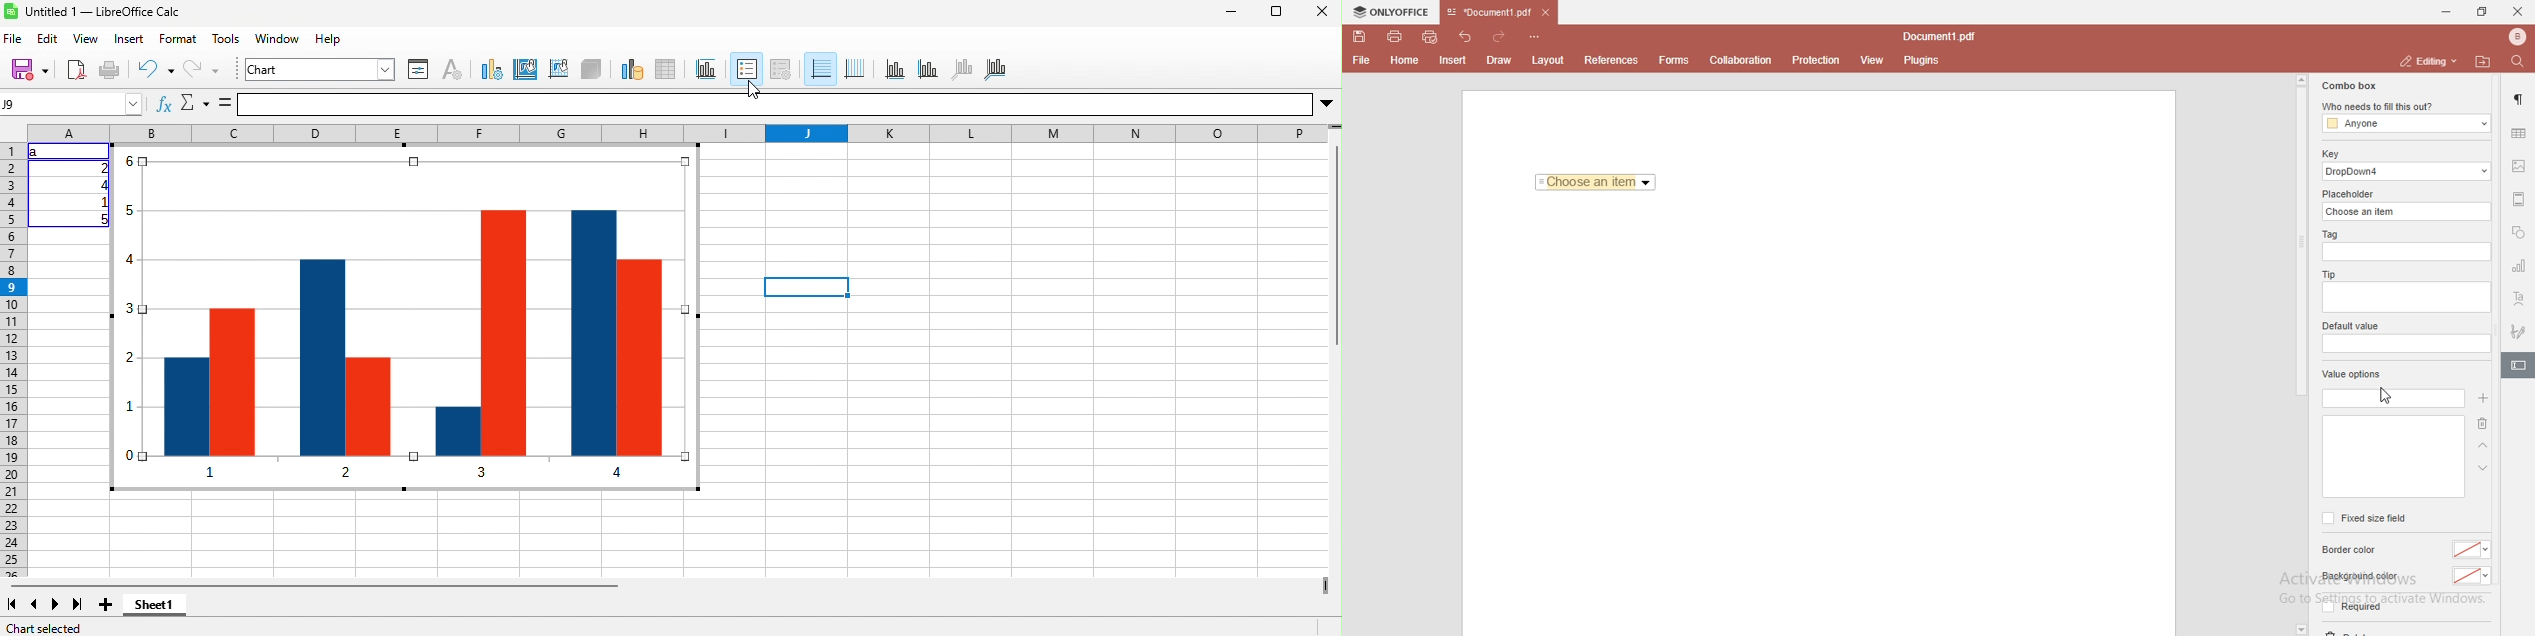 The image size is (2548, 644). I want to click on Choose an item, so click(1596, 183).